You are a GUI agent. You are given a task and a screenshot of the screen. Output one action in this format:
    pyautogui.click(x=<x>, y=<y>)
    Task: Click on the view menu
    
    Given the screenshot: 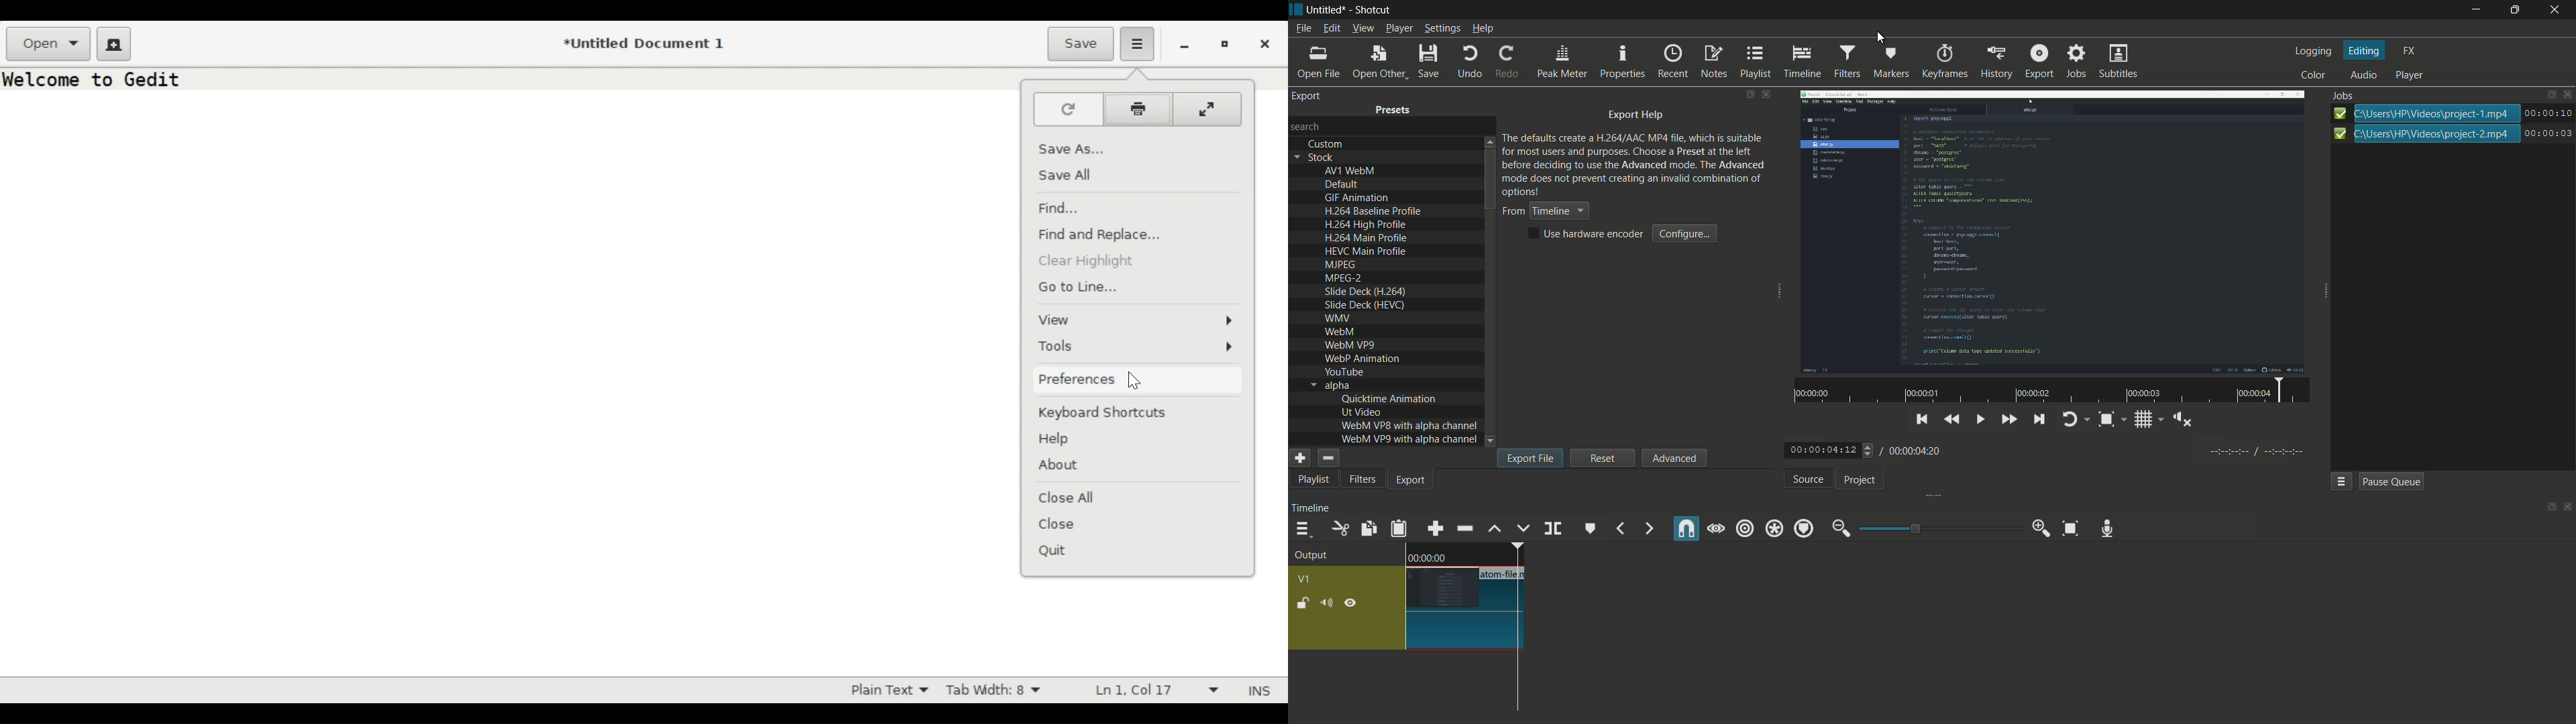 What is the action you would take?
    pyautogui.click(x=1362, y=28)
    